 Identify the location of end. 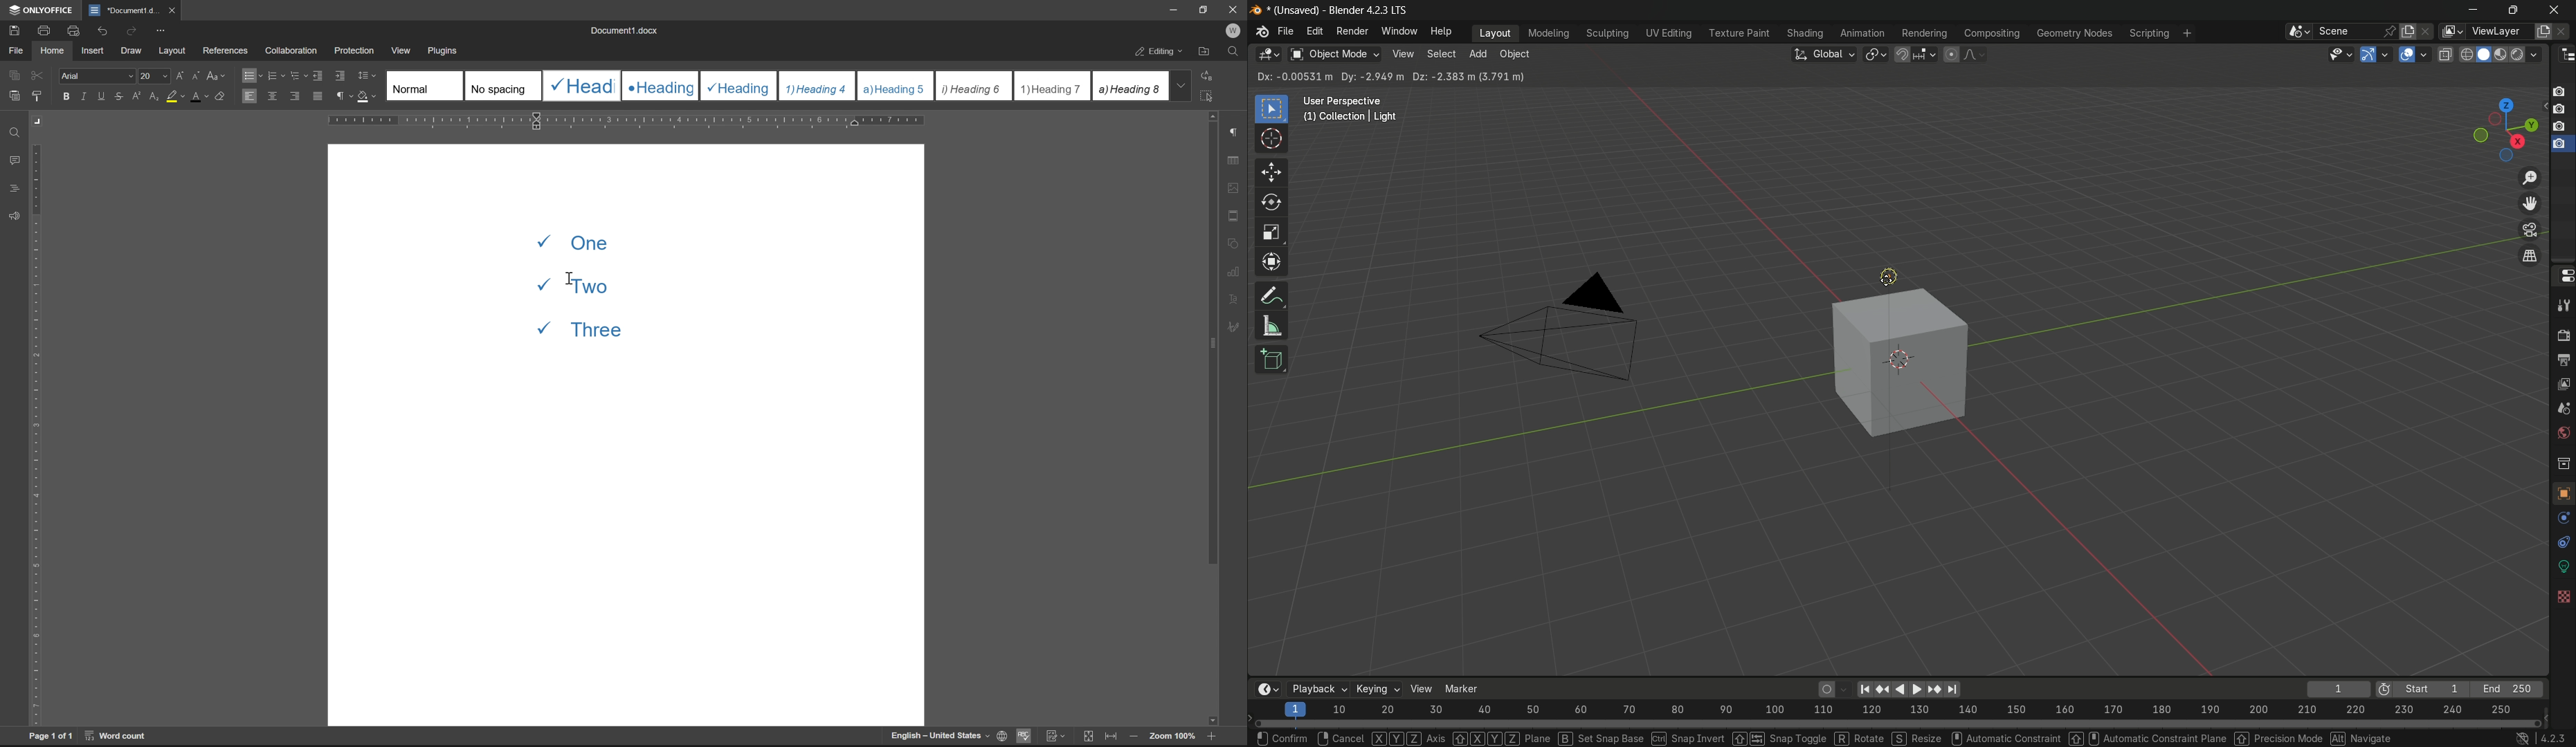
(2509, 689).